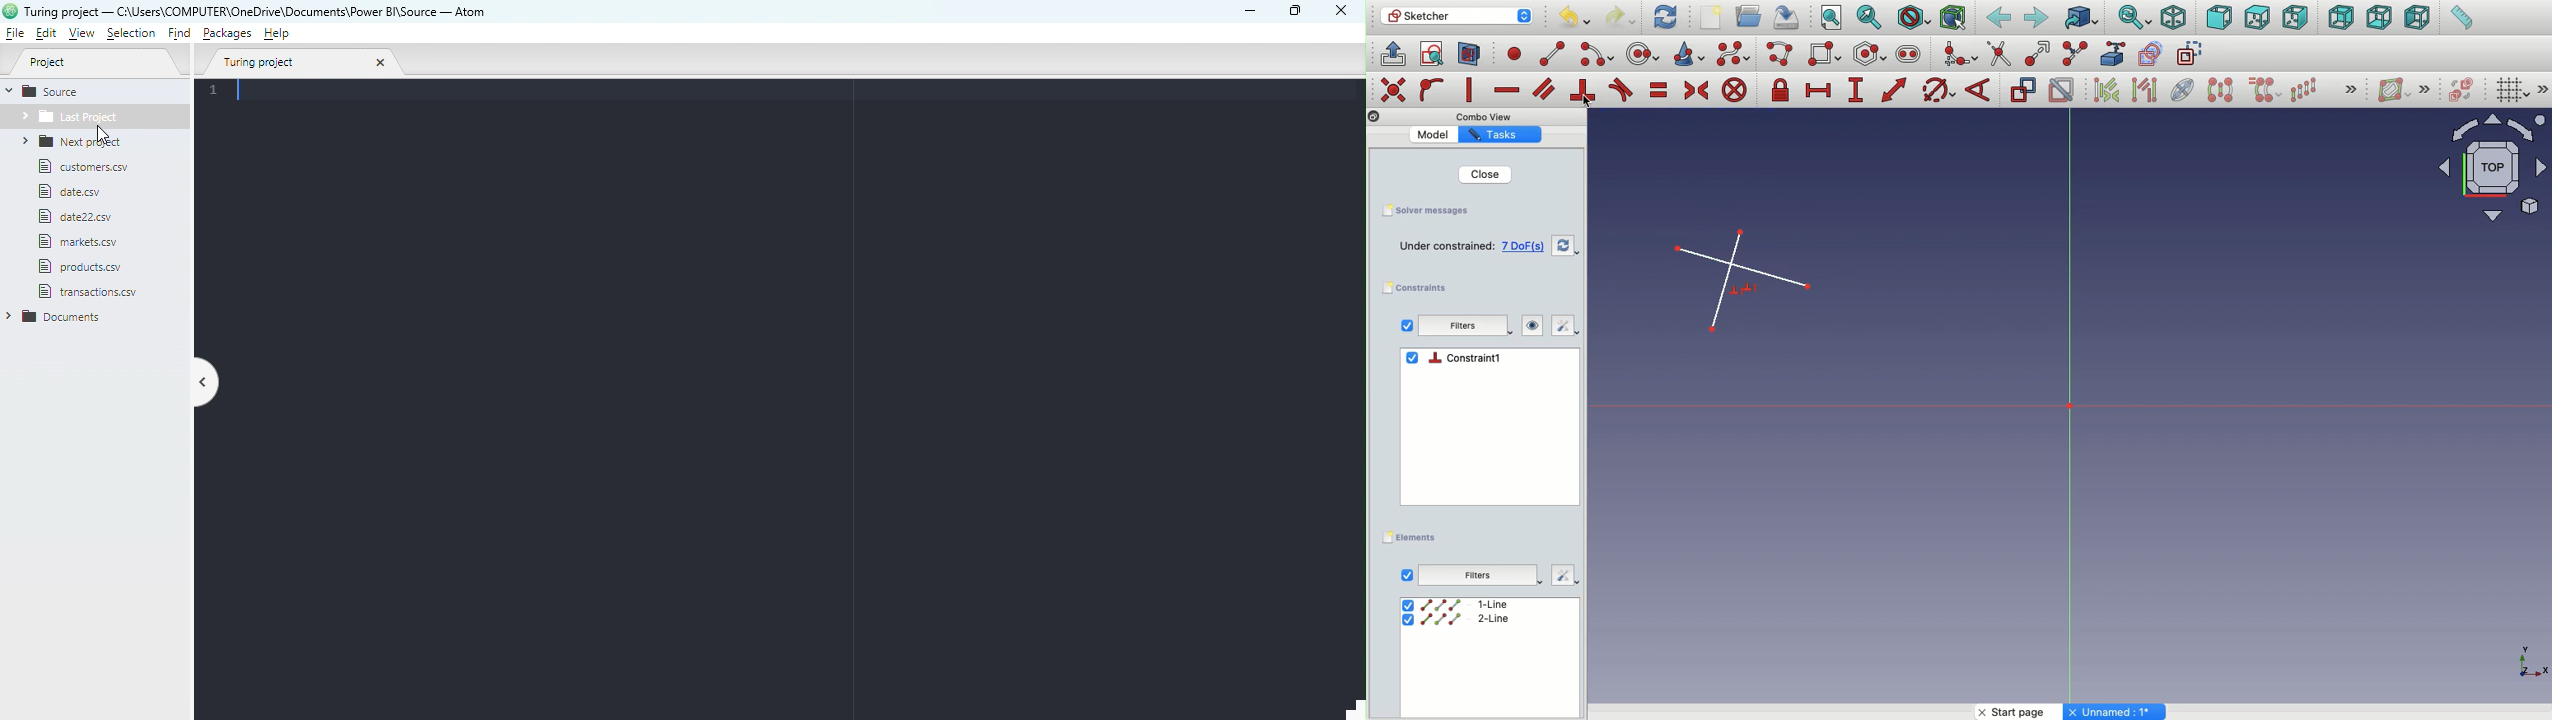 The height and width of the screenshot is (728, 2576). What do you see at coordinates (94, 62) in the screenshot?
I see `Project` at bounding box center [94, 62].